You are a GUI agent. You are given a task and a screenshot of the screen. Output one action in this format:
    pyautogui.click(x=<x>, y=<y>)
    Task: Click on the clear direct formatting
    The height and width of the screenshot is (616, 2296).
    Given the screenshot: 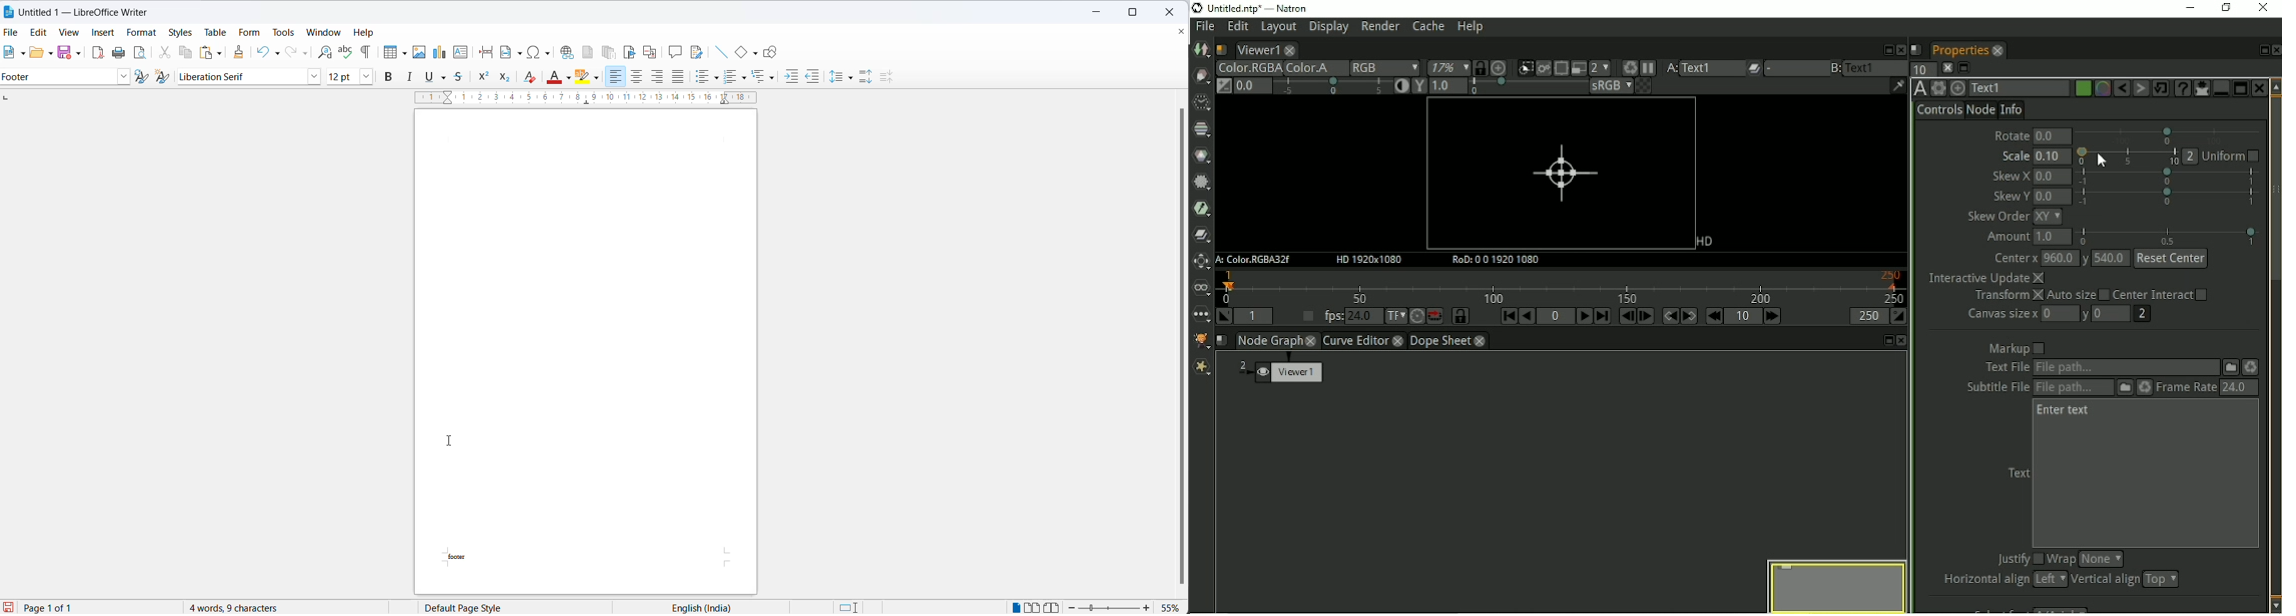 What is the action you would take?
    pyautogui.click(x=532, y=78)
    